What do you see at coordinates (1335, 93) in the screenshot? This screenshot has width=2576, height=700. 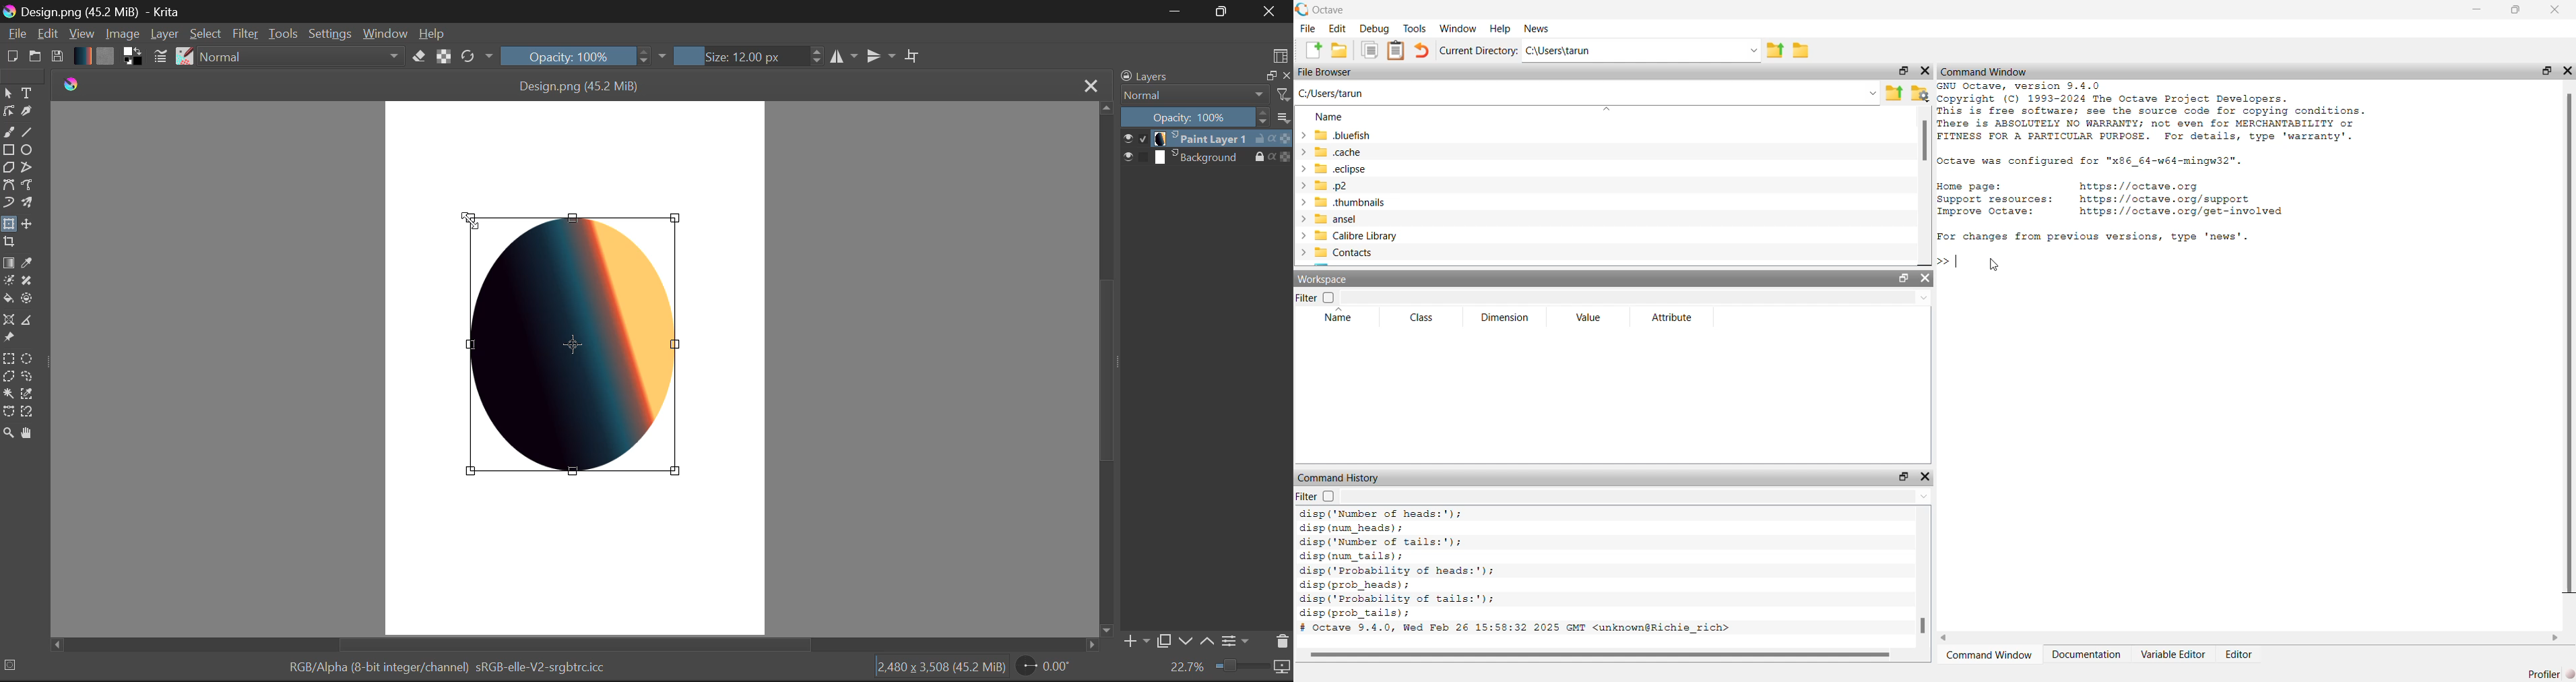 I see `C/Users/tarun` at bounding box center [1335, 93].